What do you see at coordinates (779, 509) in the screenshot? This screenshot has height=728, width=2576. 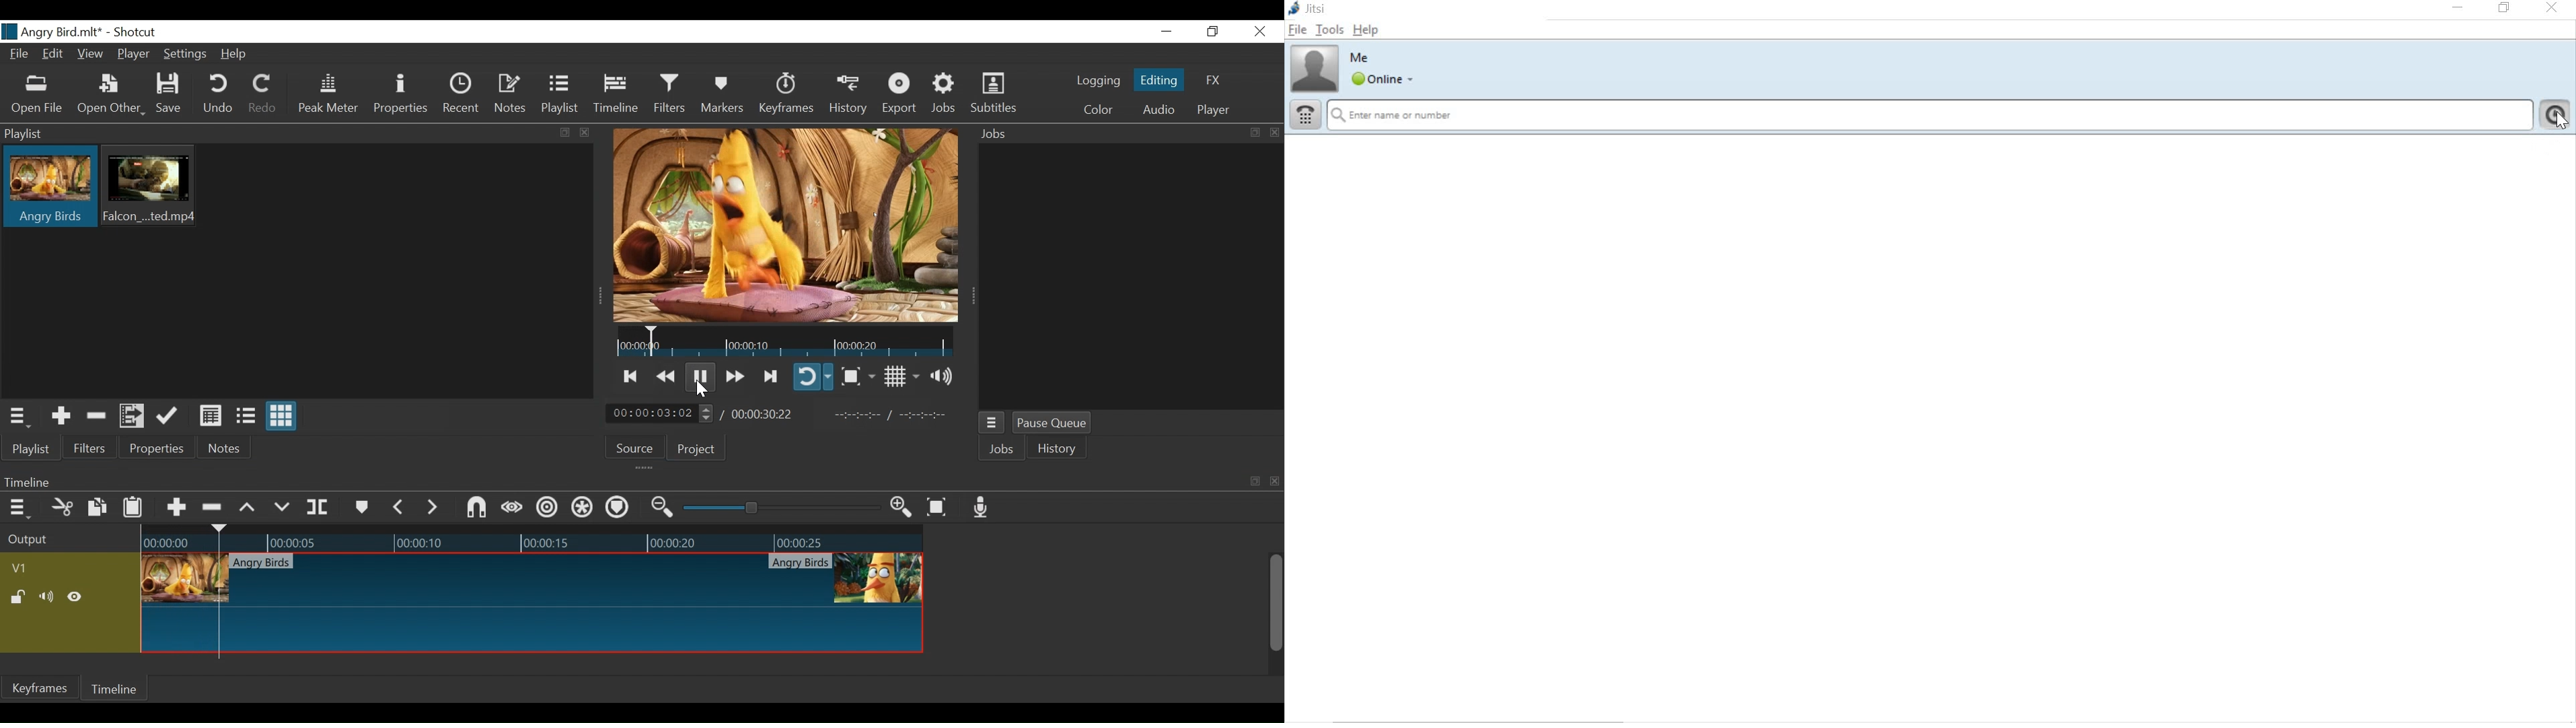 I see `Zoom slider` at bounding box center [779, 509].